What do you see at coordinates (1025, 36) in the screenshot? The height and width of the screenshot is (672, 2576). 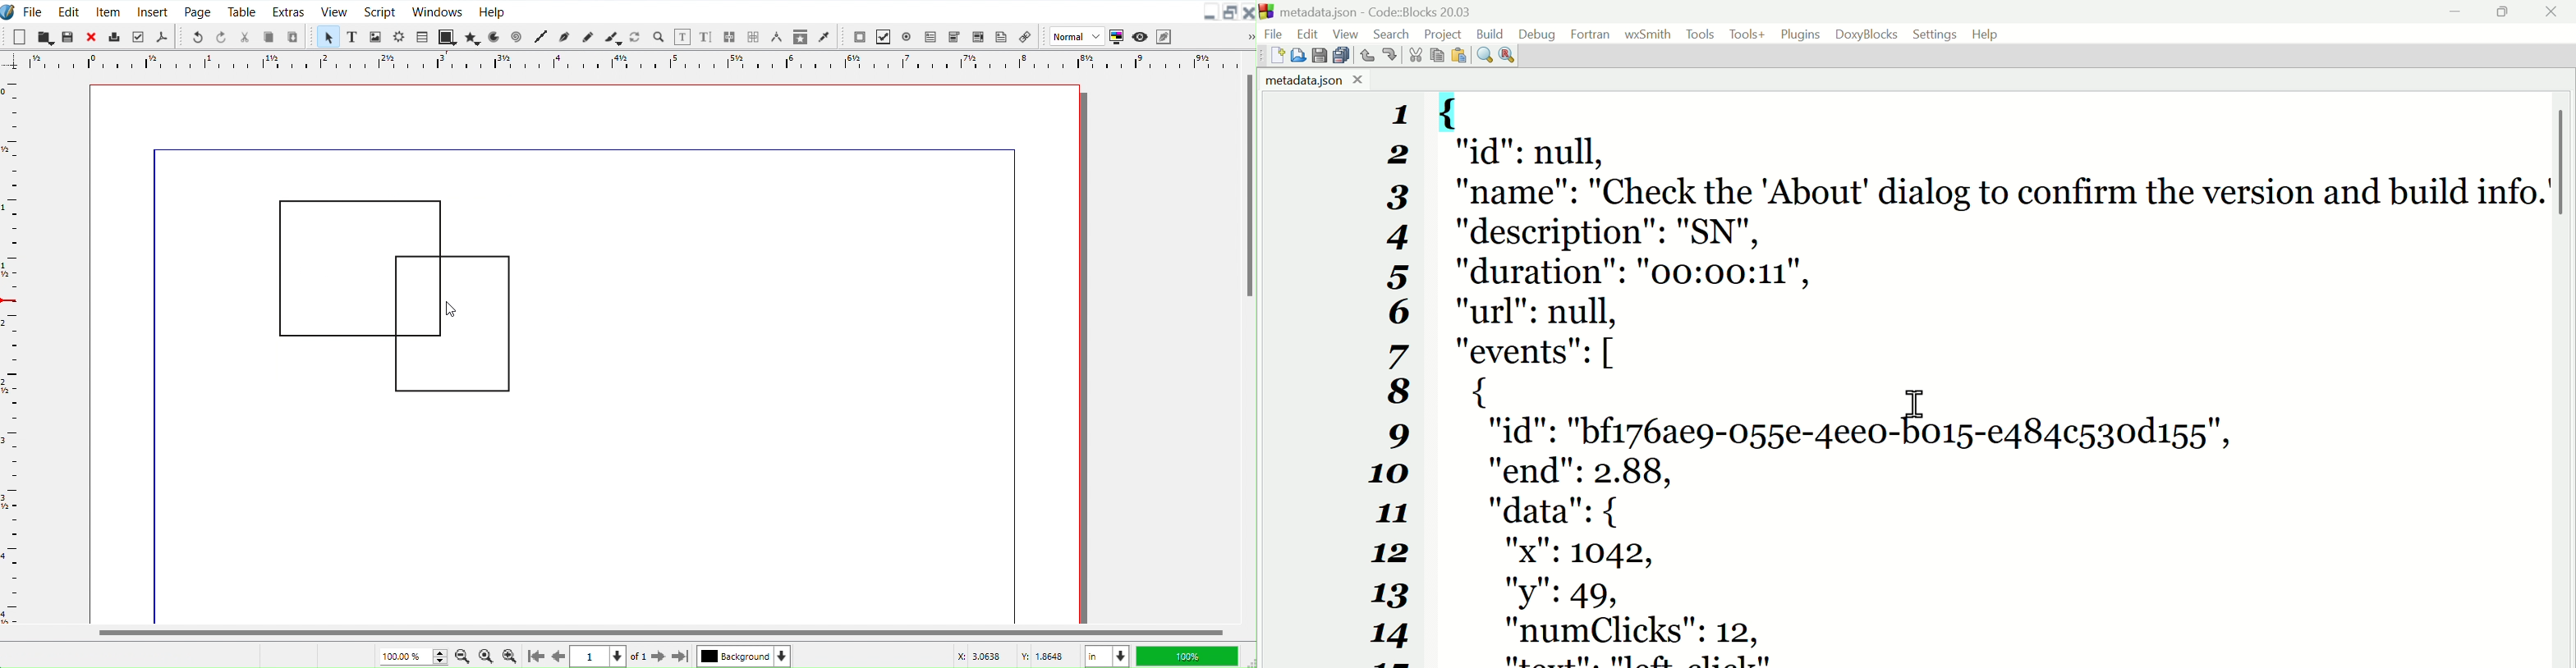 I see `Link Annotation` at bounding box center [1025, 36].